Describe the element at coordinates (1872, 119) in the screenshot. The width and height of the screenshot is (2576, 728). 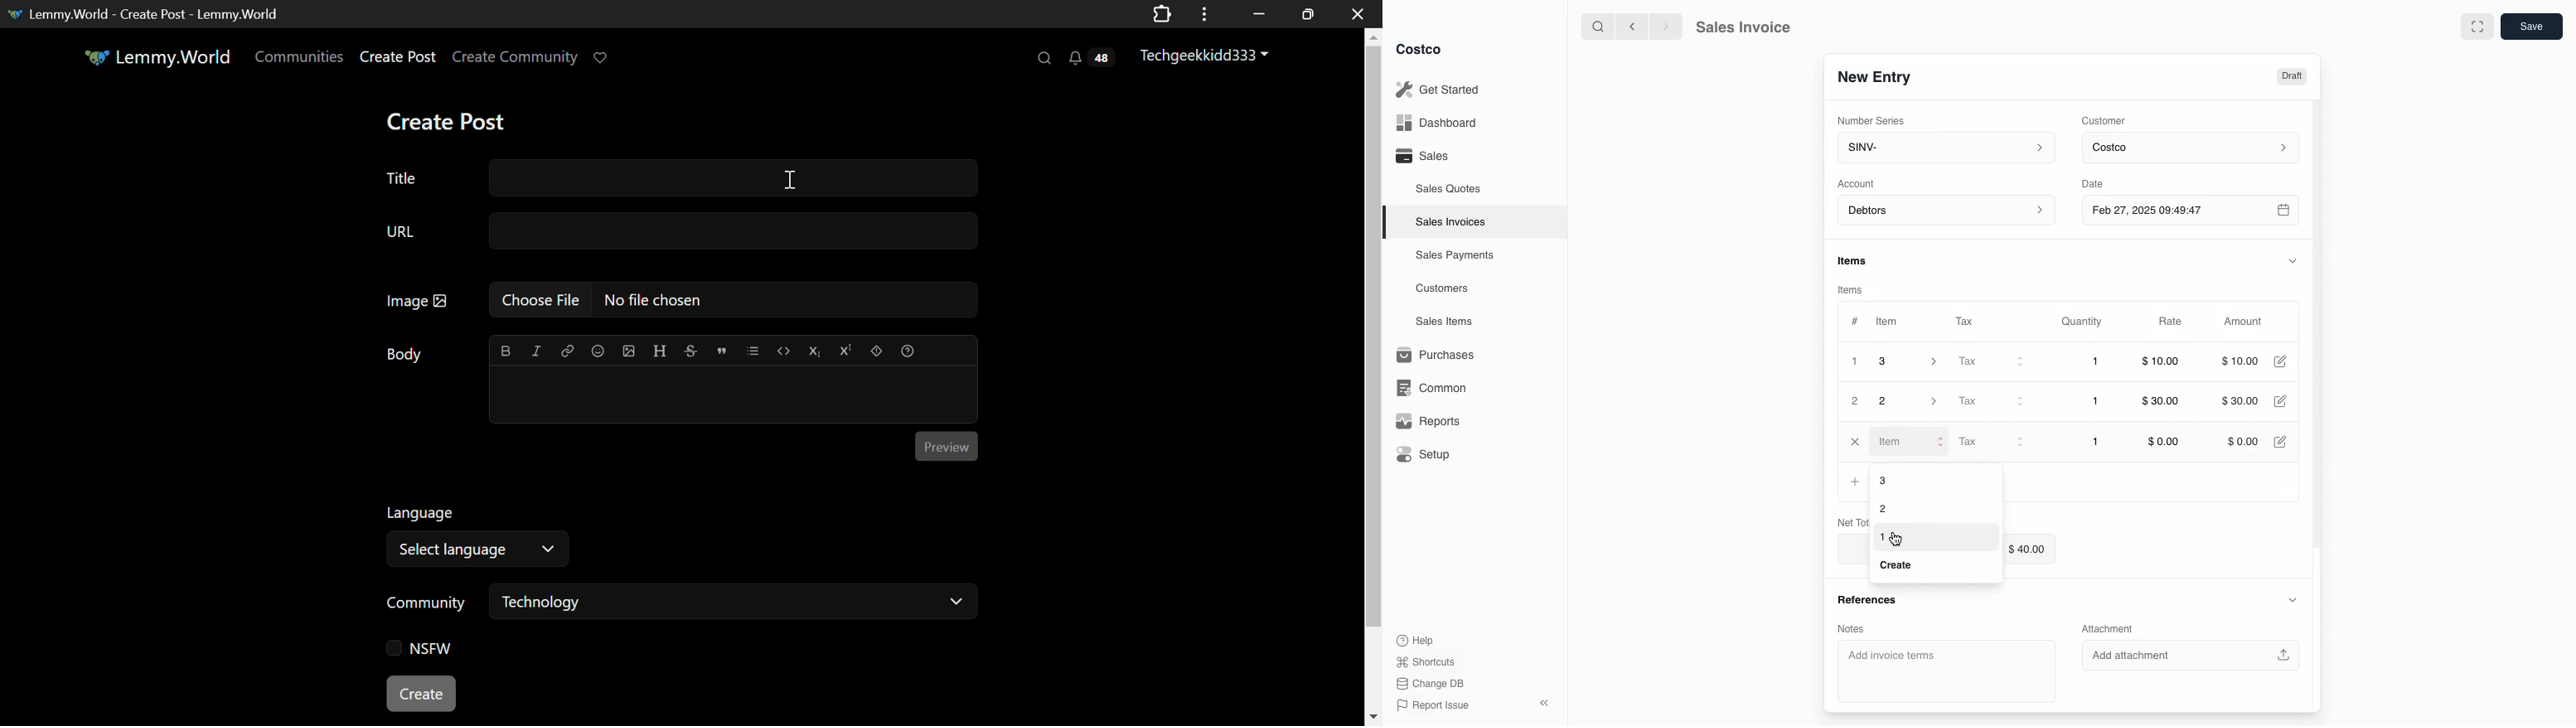
I see `Number Series` at that location.